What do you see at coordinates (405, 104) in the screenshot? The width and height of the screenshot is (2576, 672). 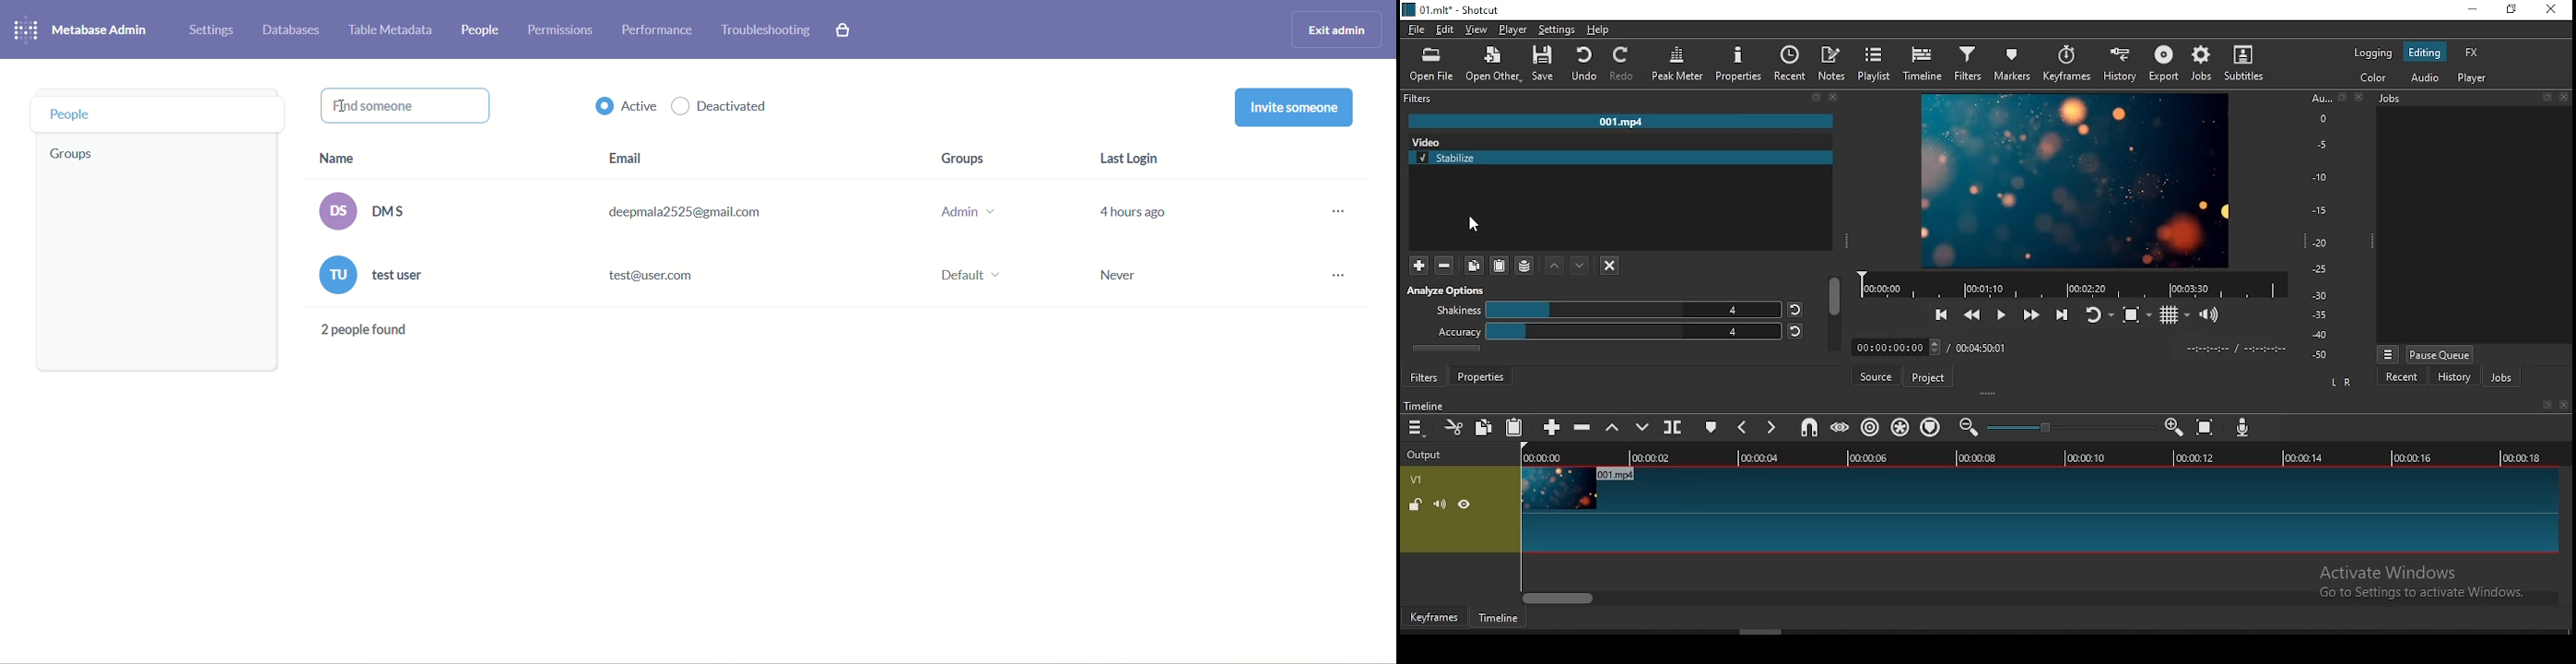 I see `find someone` at bounding box center [405, 104].